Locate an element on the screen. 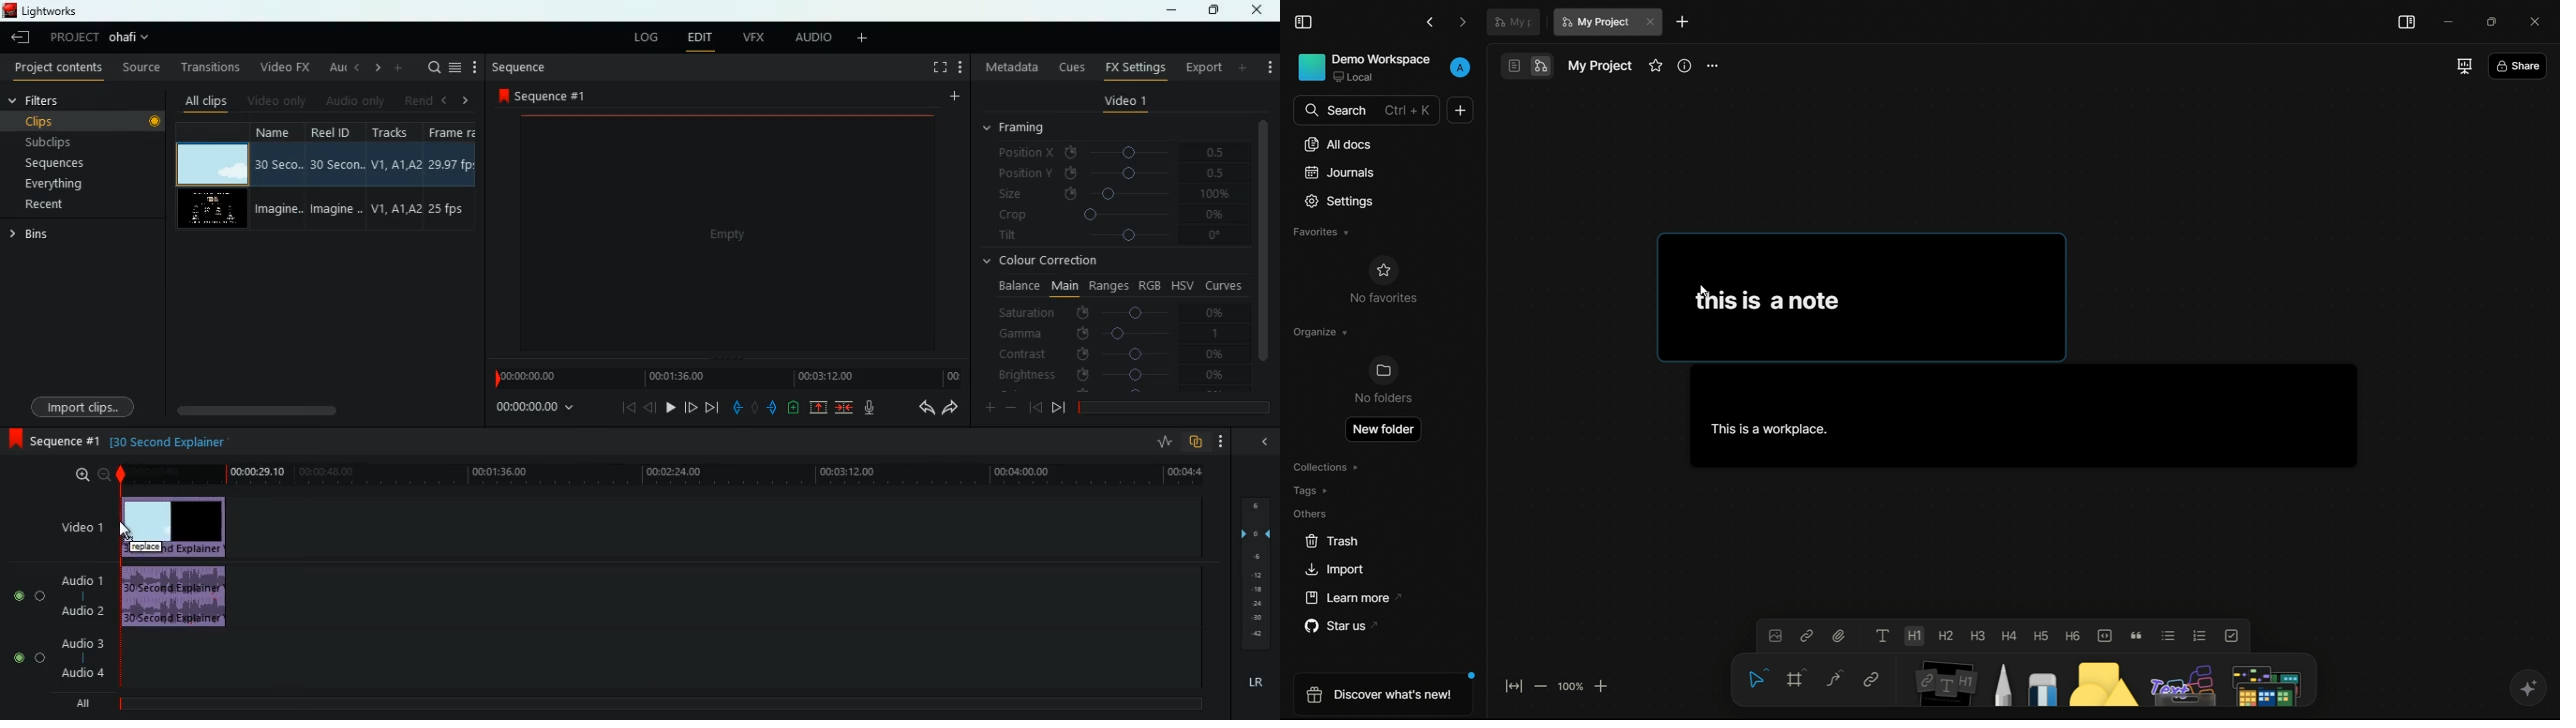  end is located at coordinates (714, 407).